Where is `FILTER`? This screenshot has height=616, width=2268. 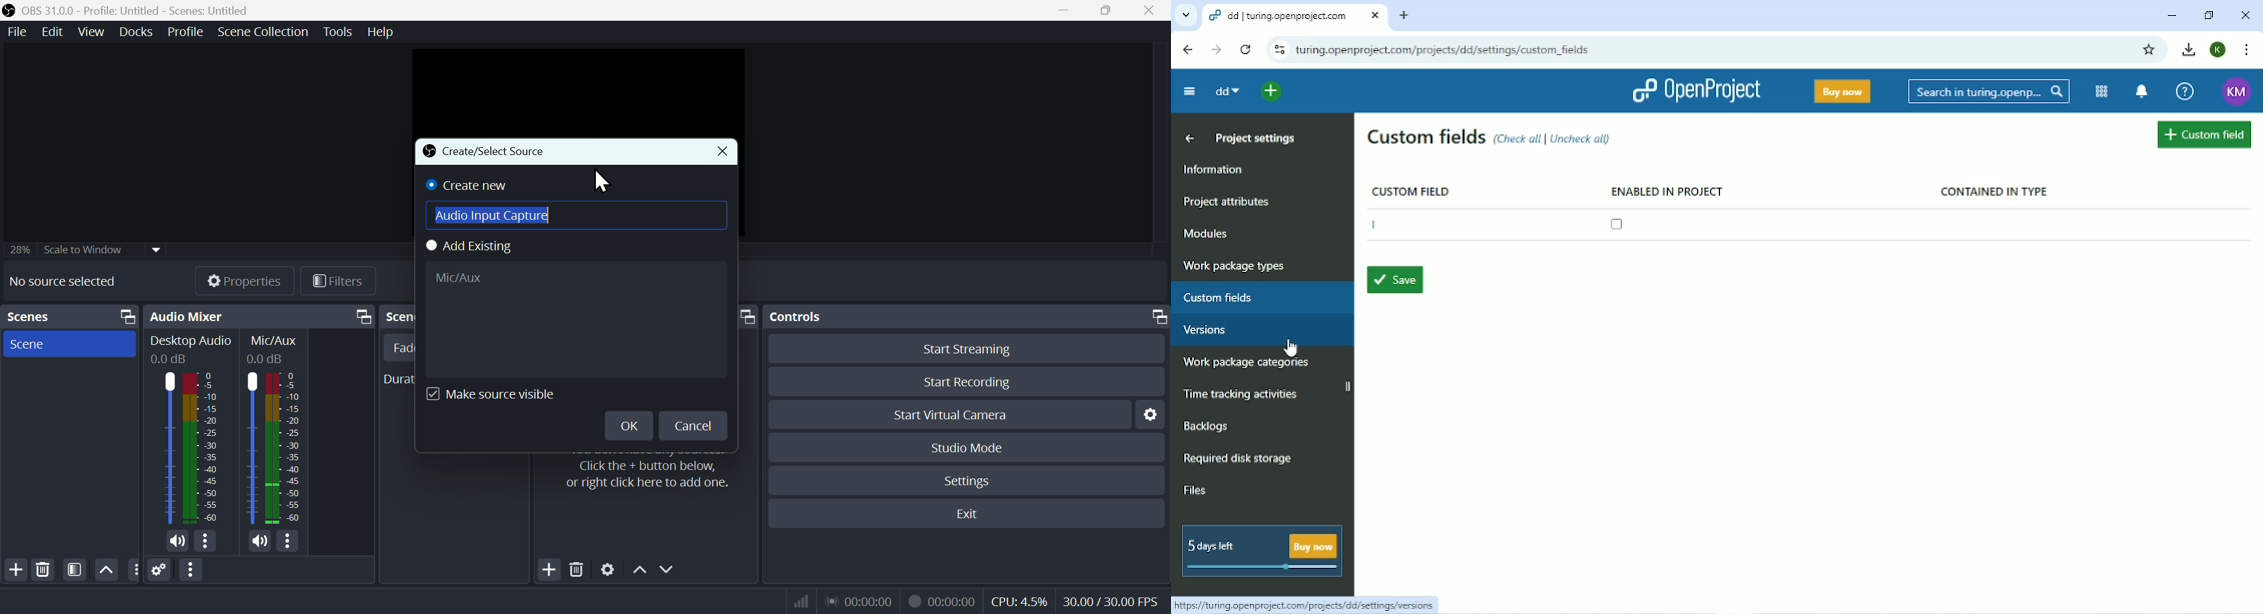
FILTER is located at coordinates (73, 569).